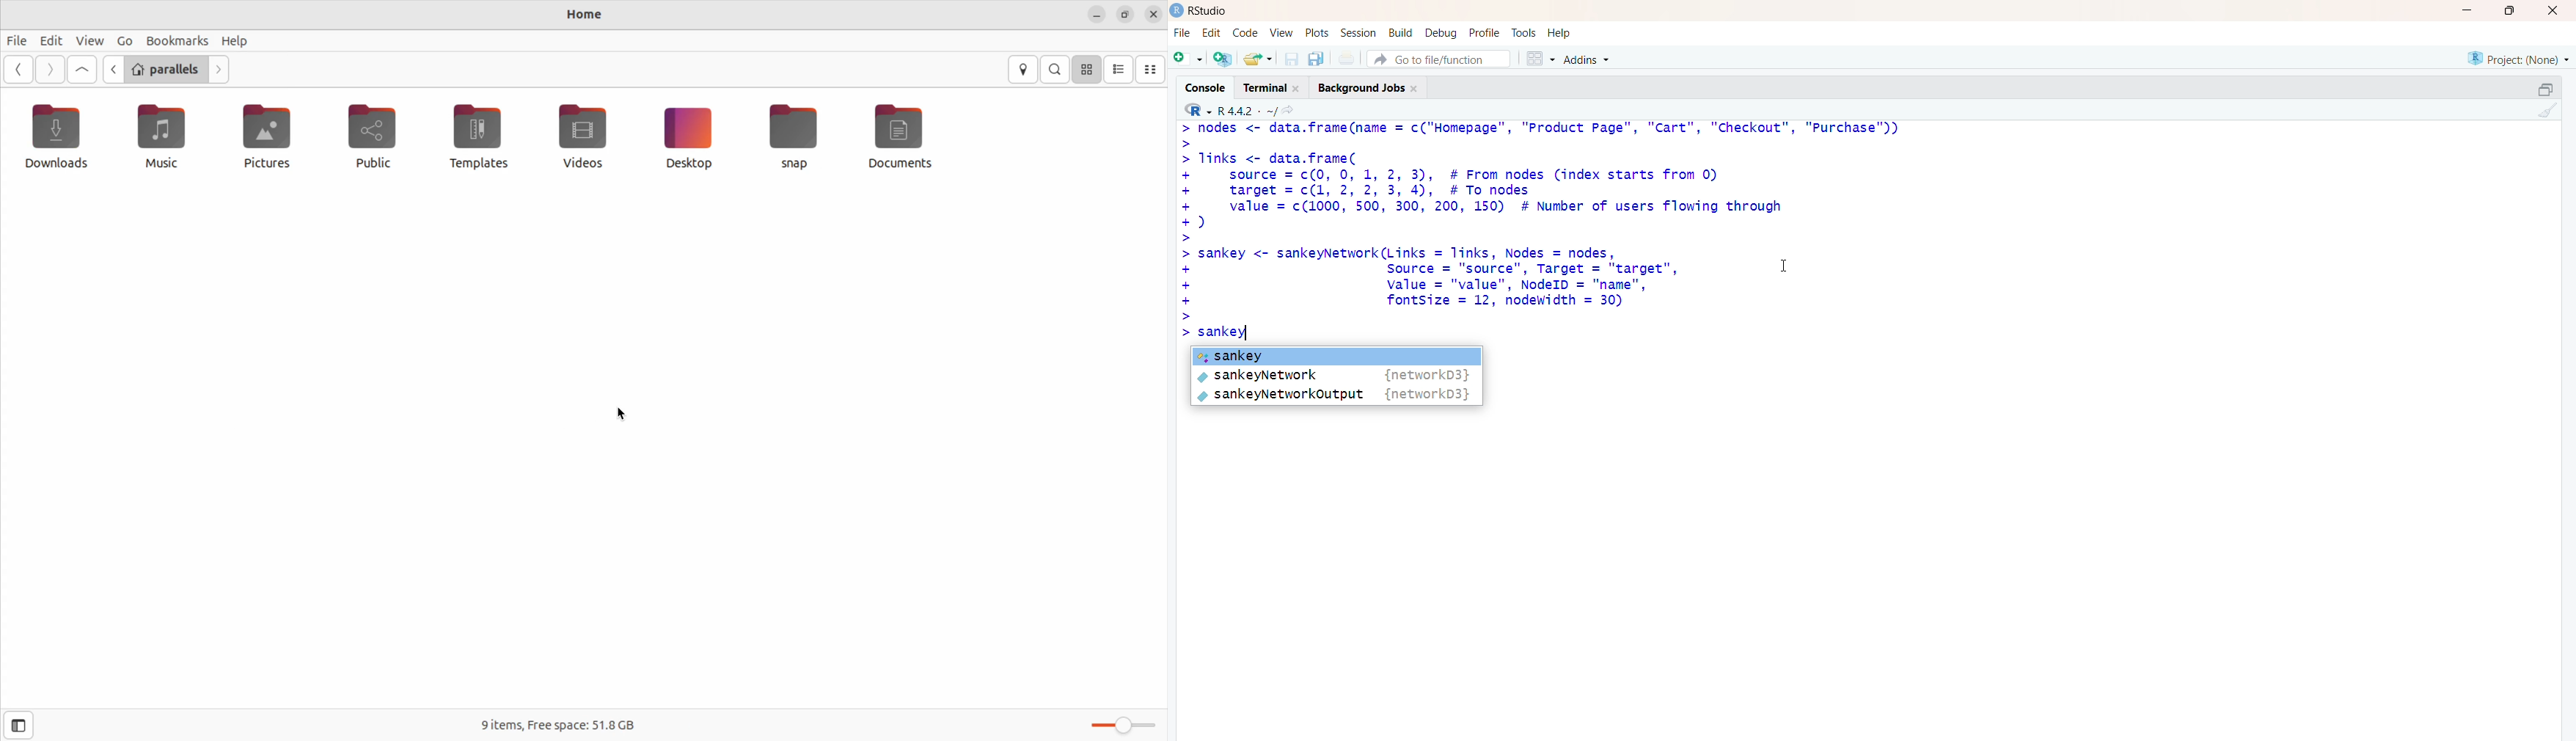 This screenshot has height=756, width=2576. I want to click on terminal, so click(1268, 87).